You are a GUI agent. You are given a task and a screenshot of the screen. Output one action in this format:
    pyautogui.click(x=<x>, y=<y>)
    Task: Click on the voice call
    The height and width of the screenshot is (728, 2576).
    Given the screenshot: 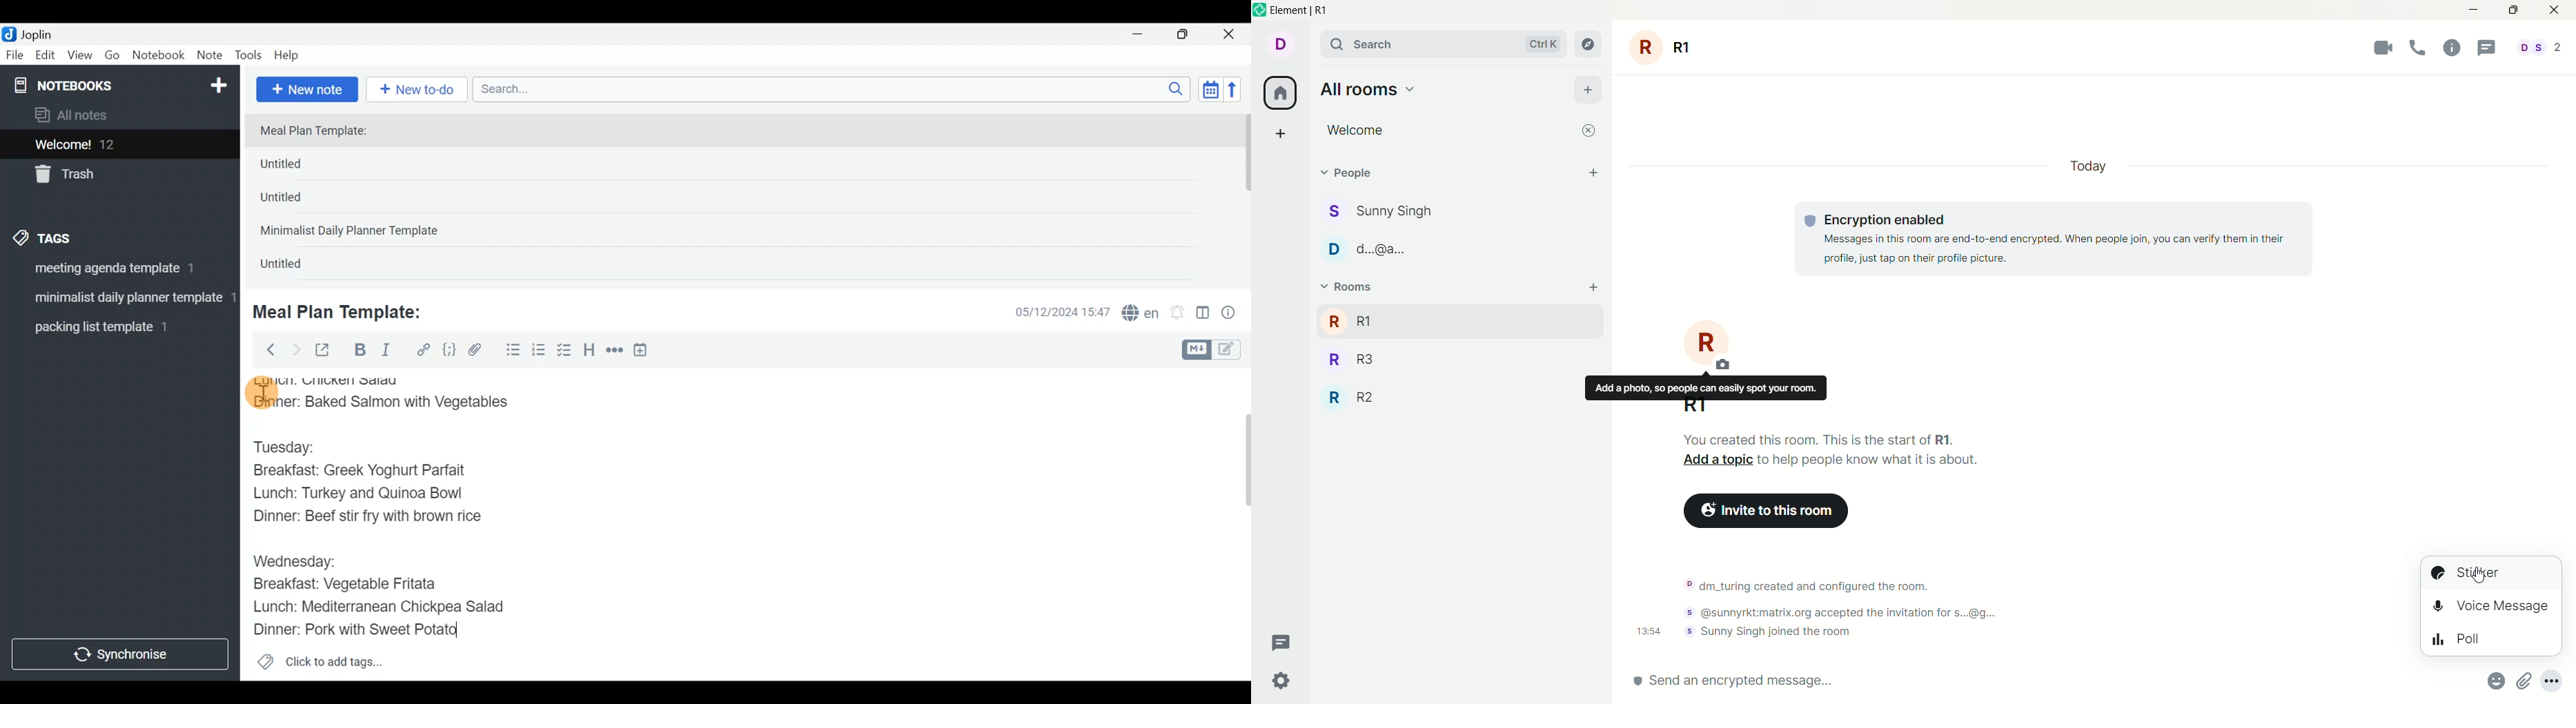 What is the action you would take?
    pyautogui.click(x=2418, y=47)
    